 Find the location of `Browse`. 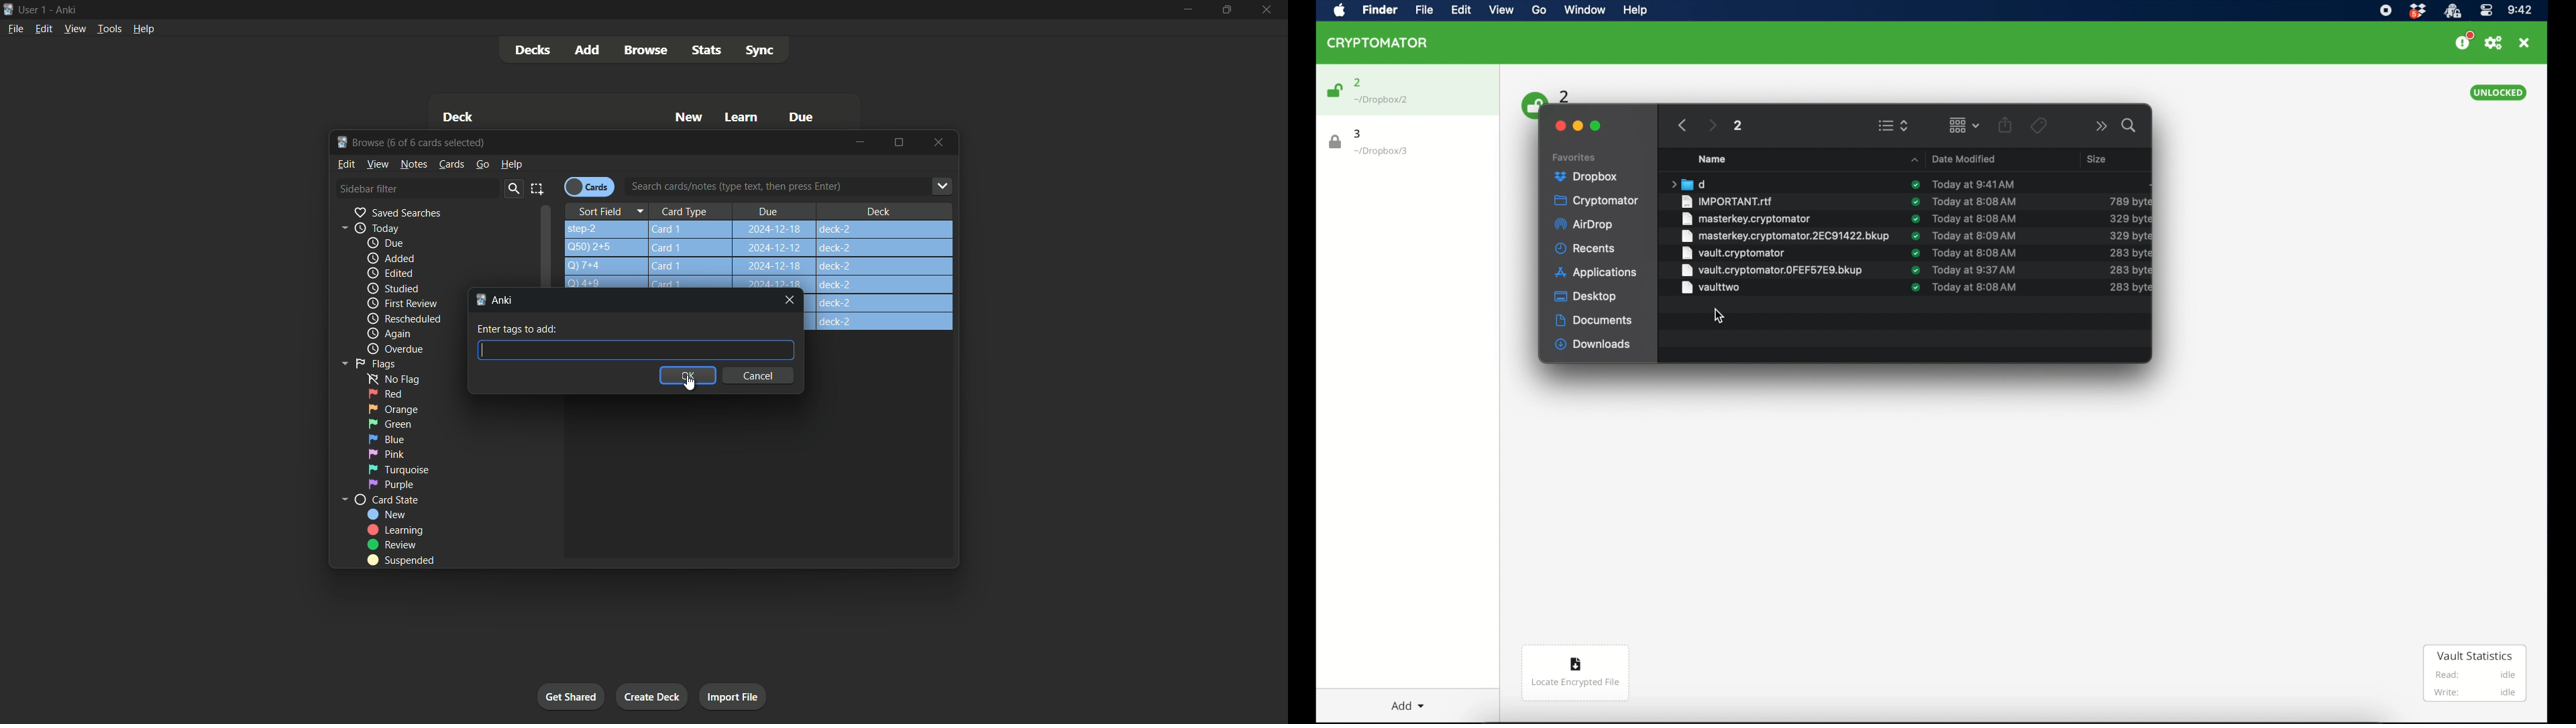

Browse is located at coordinates (645, 50).